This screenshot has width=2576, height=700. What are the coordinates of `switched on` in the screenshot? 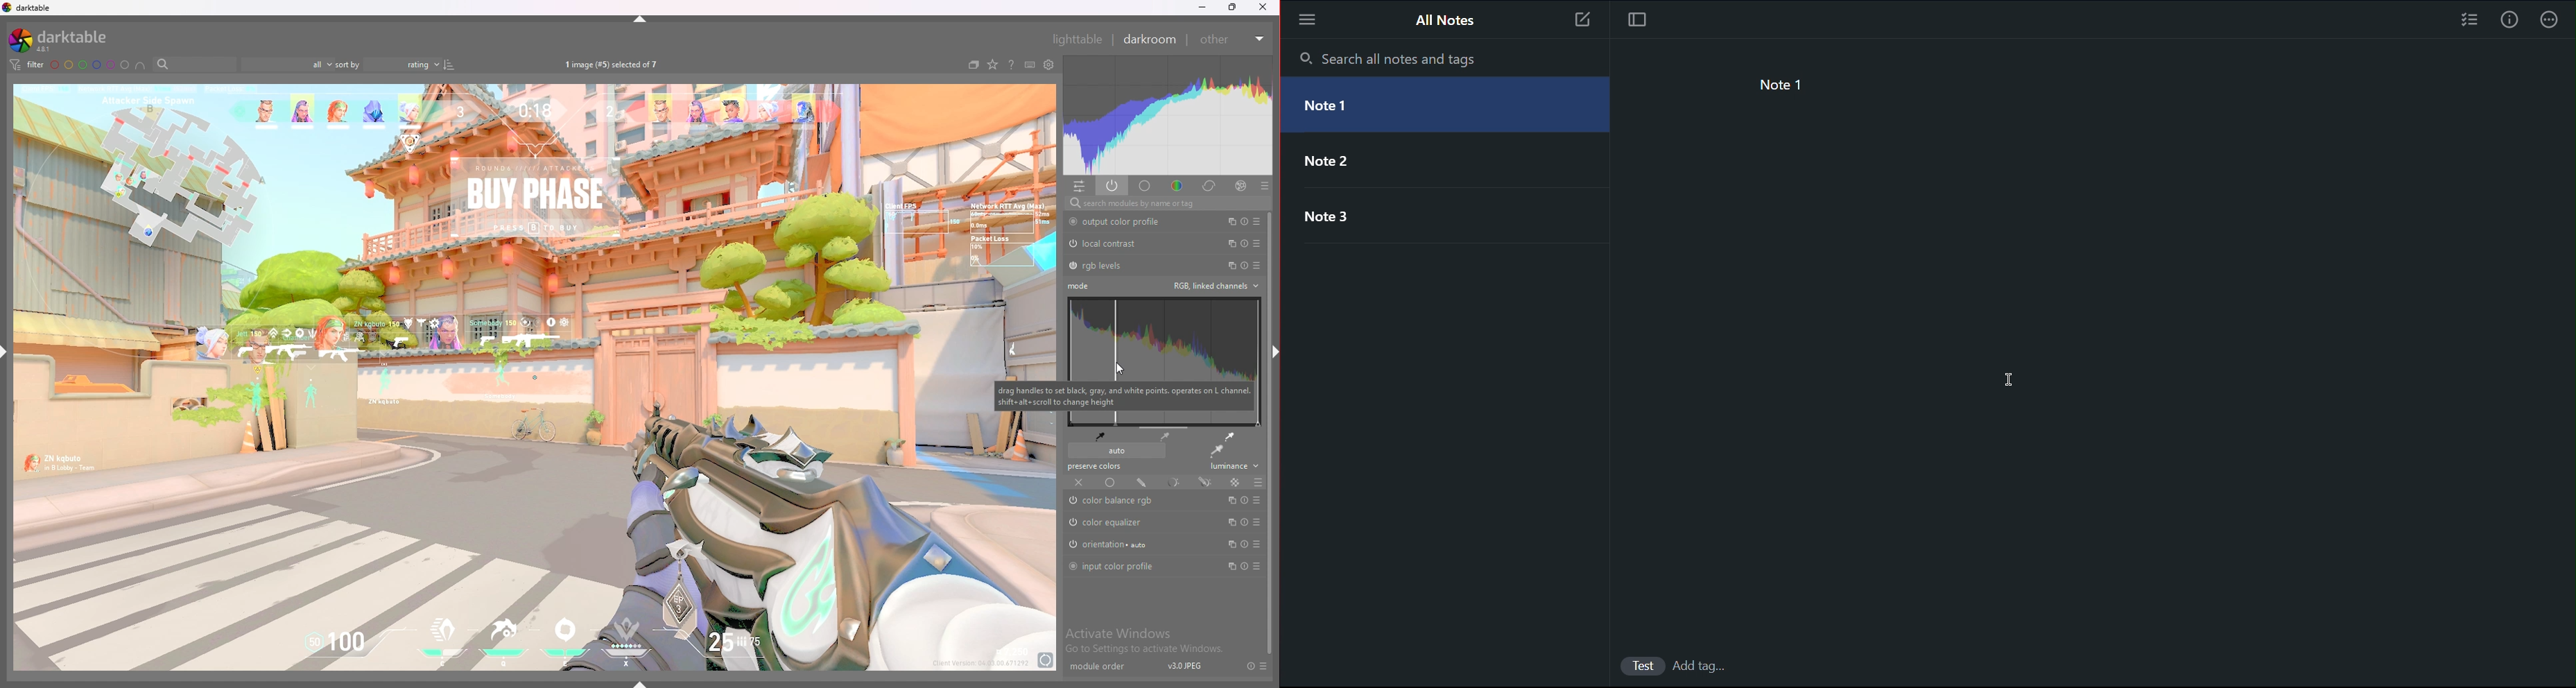 It's located at (1071, 567).